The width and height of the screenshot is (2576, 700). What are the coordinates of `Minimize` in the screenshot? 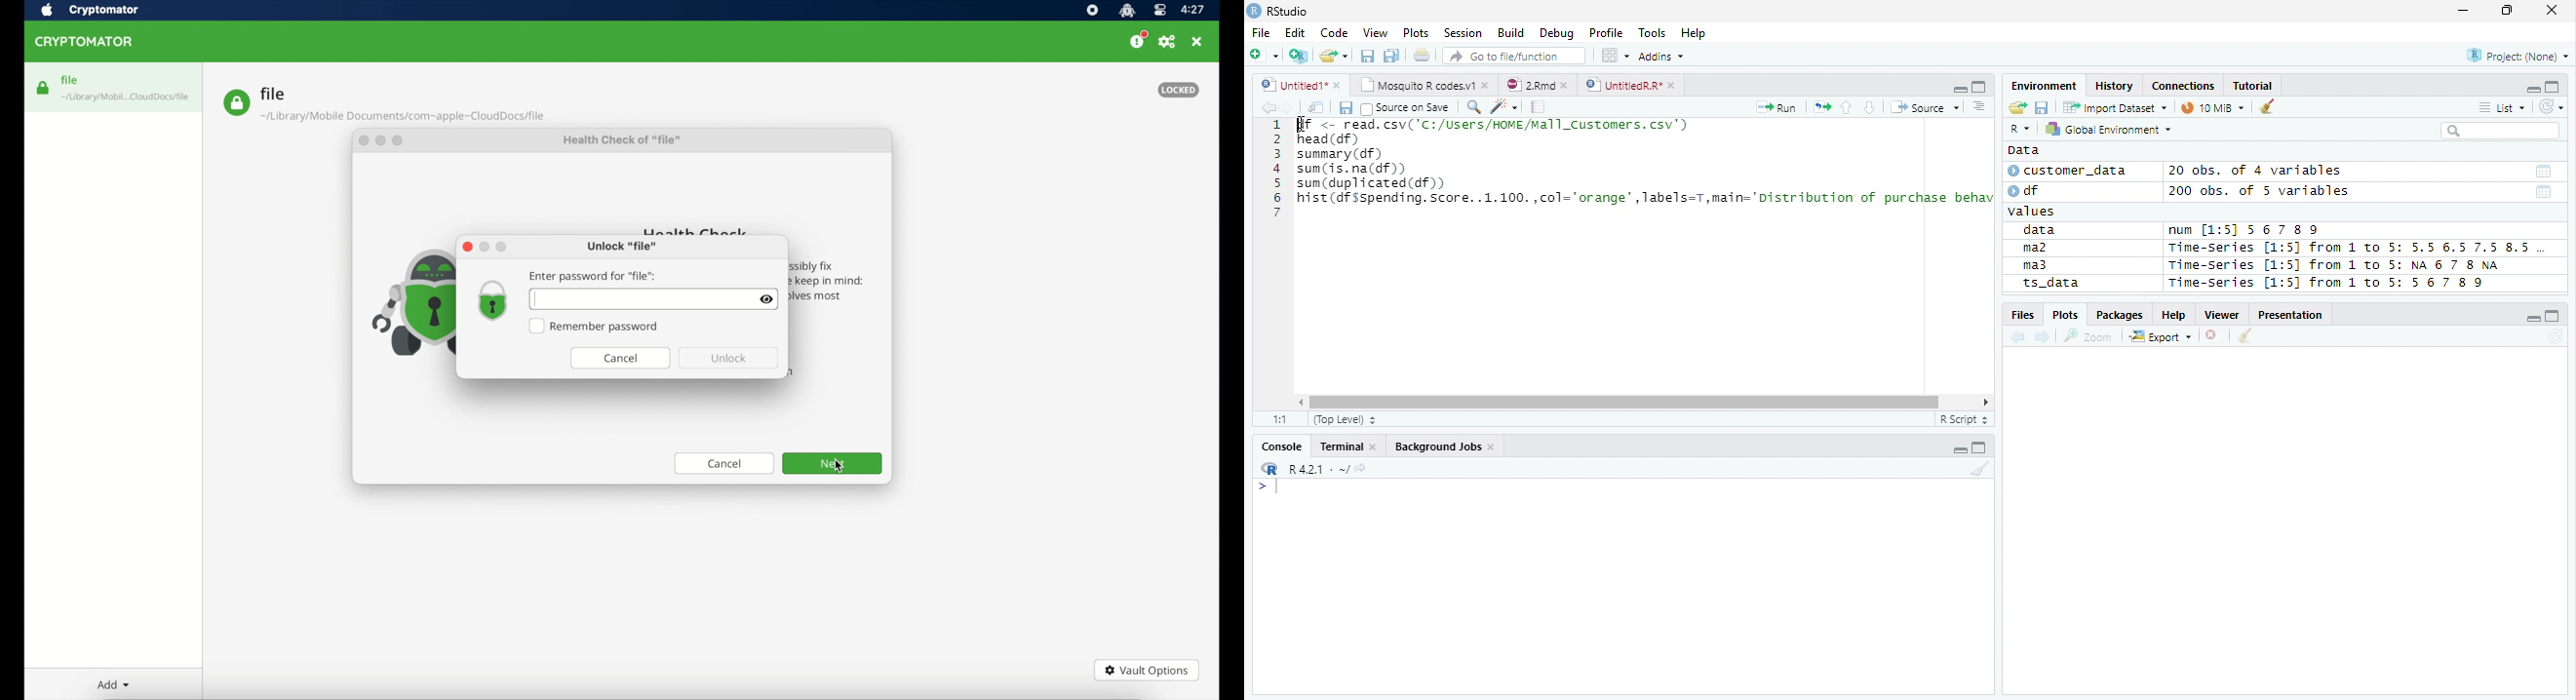 It's located at (1958, 88).